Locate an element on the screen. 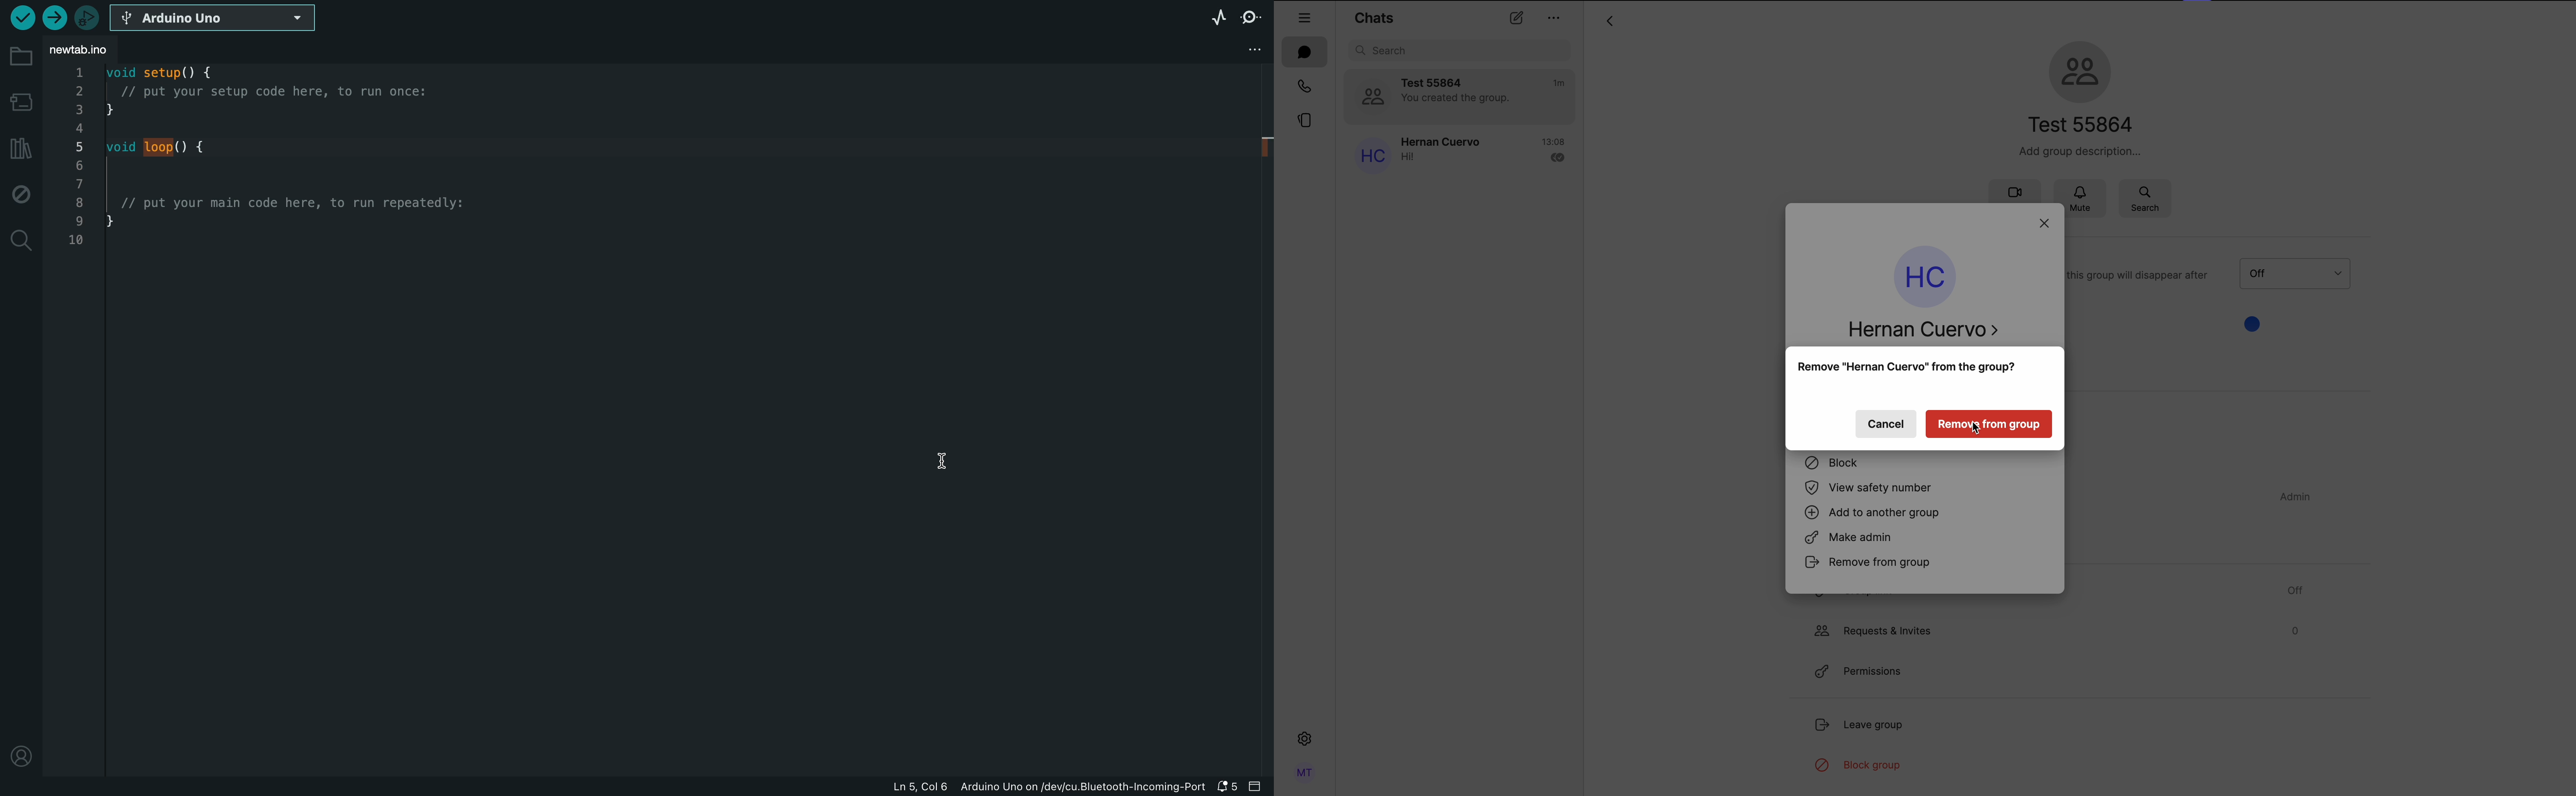 This screenshot has height=812, width=2576. view safety number is located at coordinates (1873, 488).